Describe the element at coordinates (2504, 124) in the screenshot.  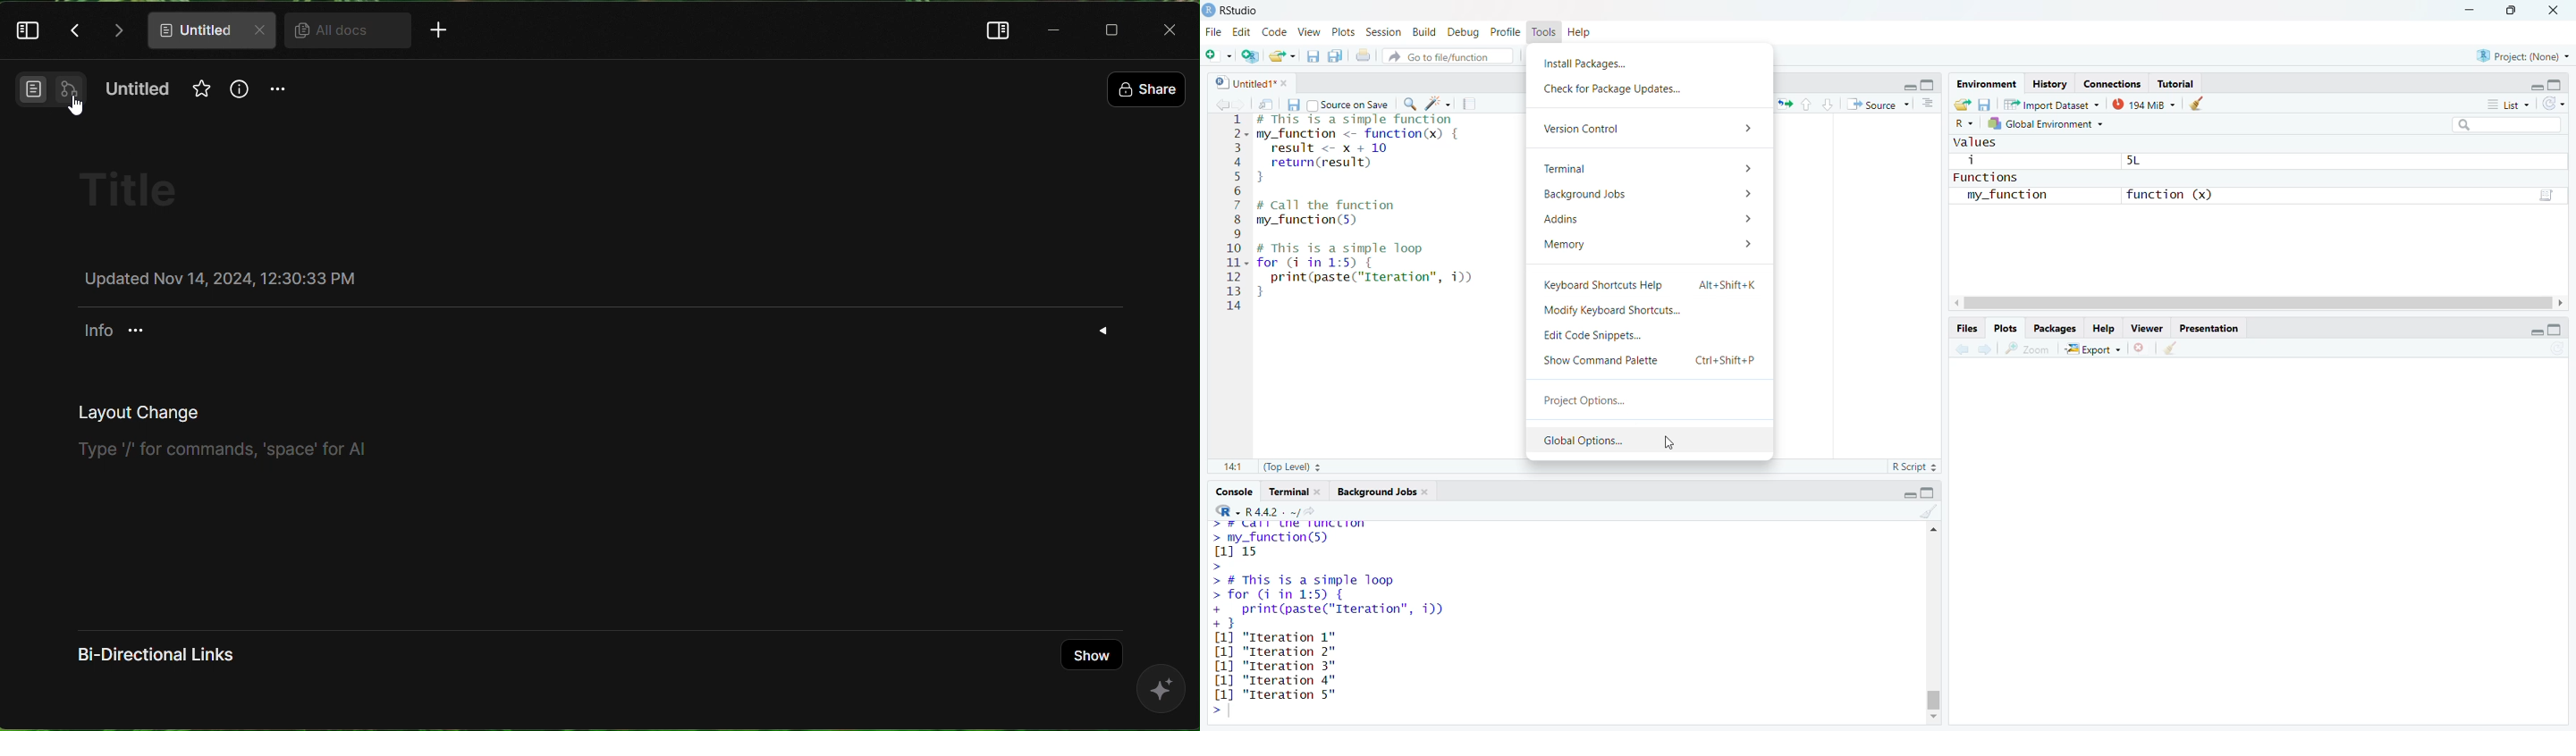
I see `search field` at that location.